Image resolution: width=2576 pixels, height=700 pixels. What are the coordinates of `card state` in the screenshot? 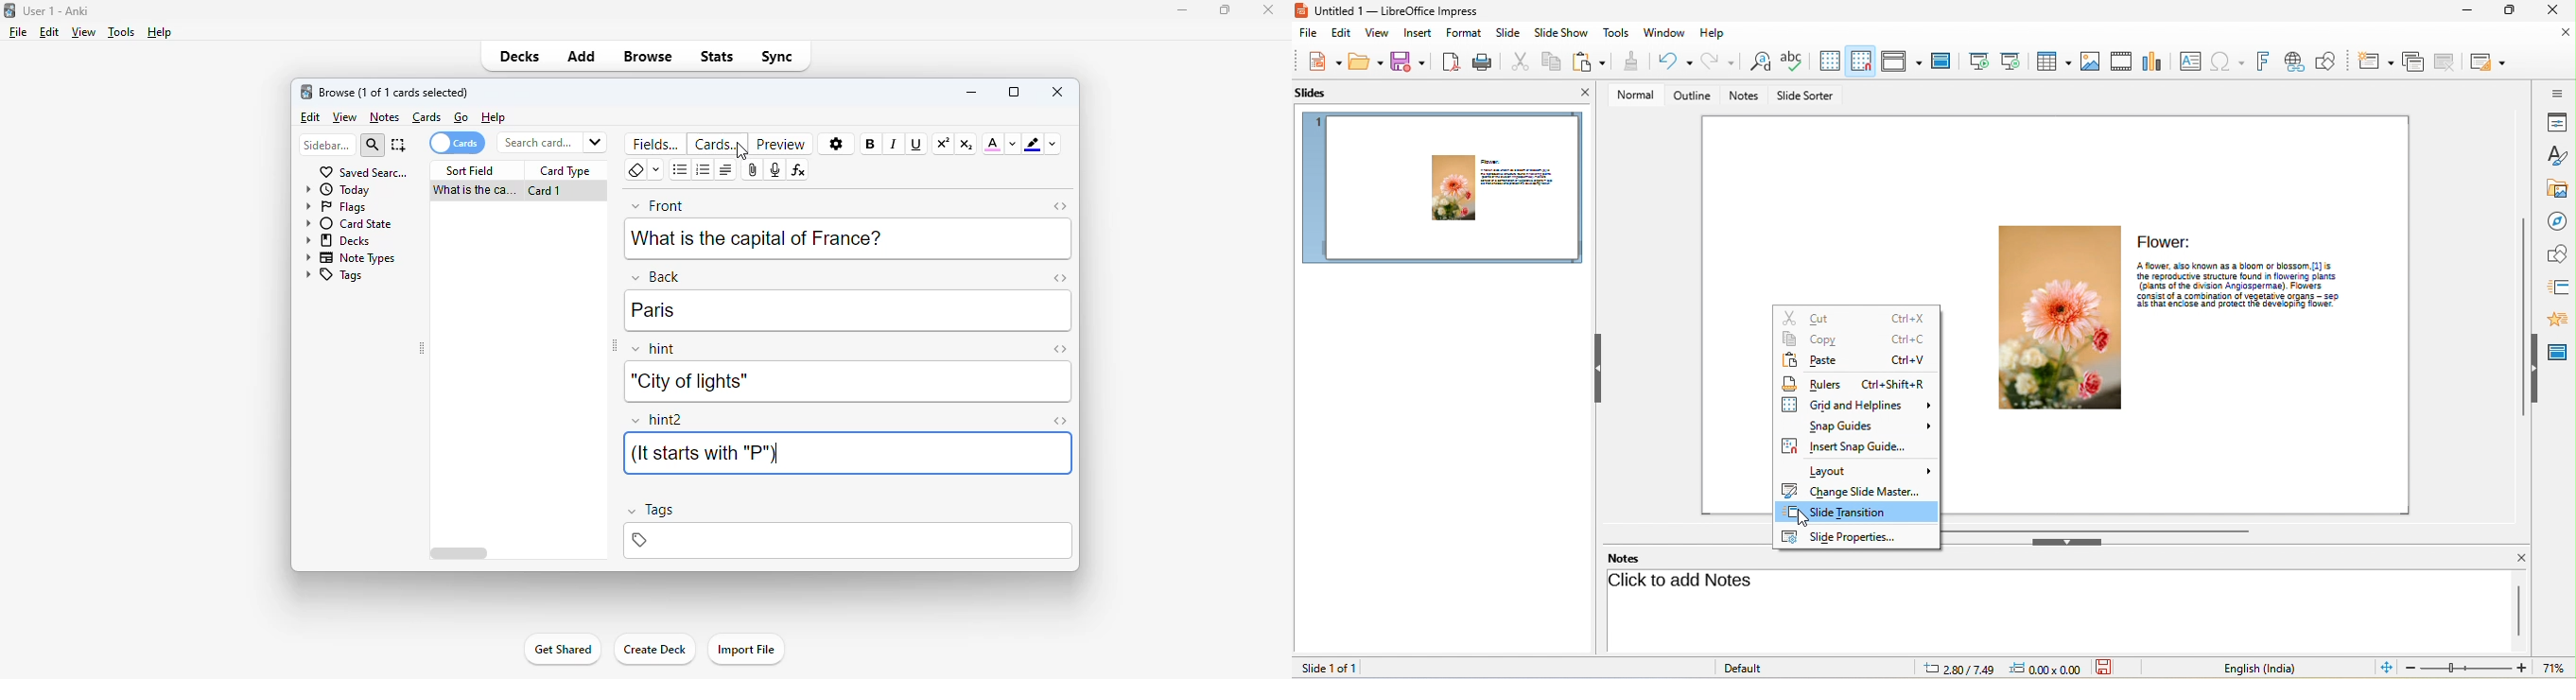 It's located at (348, 223).